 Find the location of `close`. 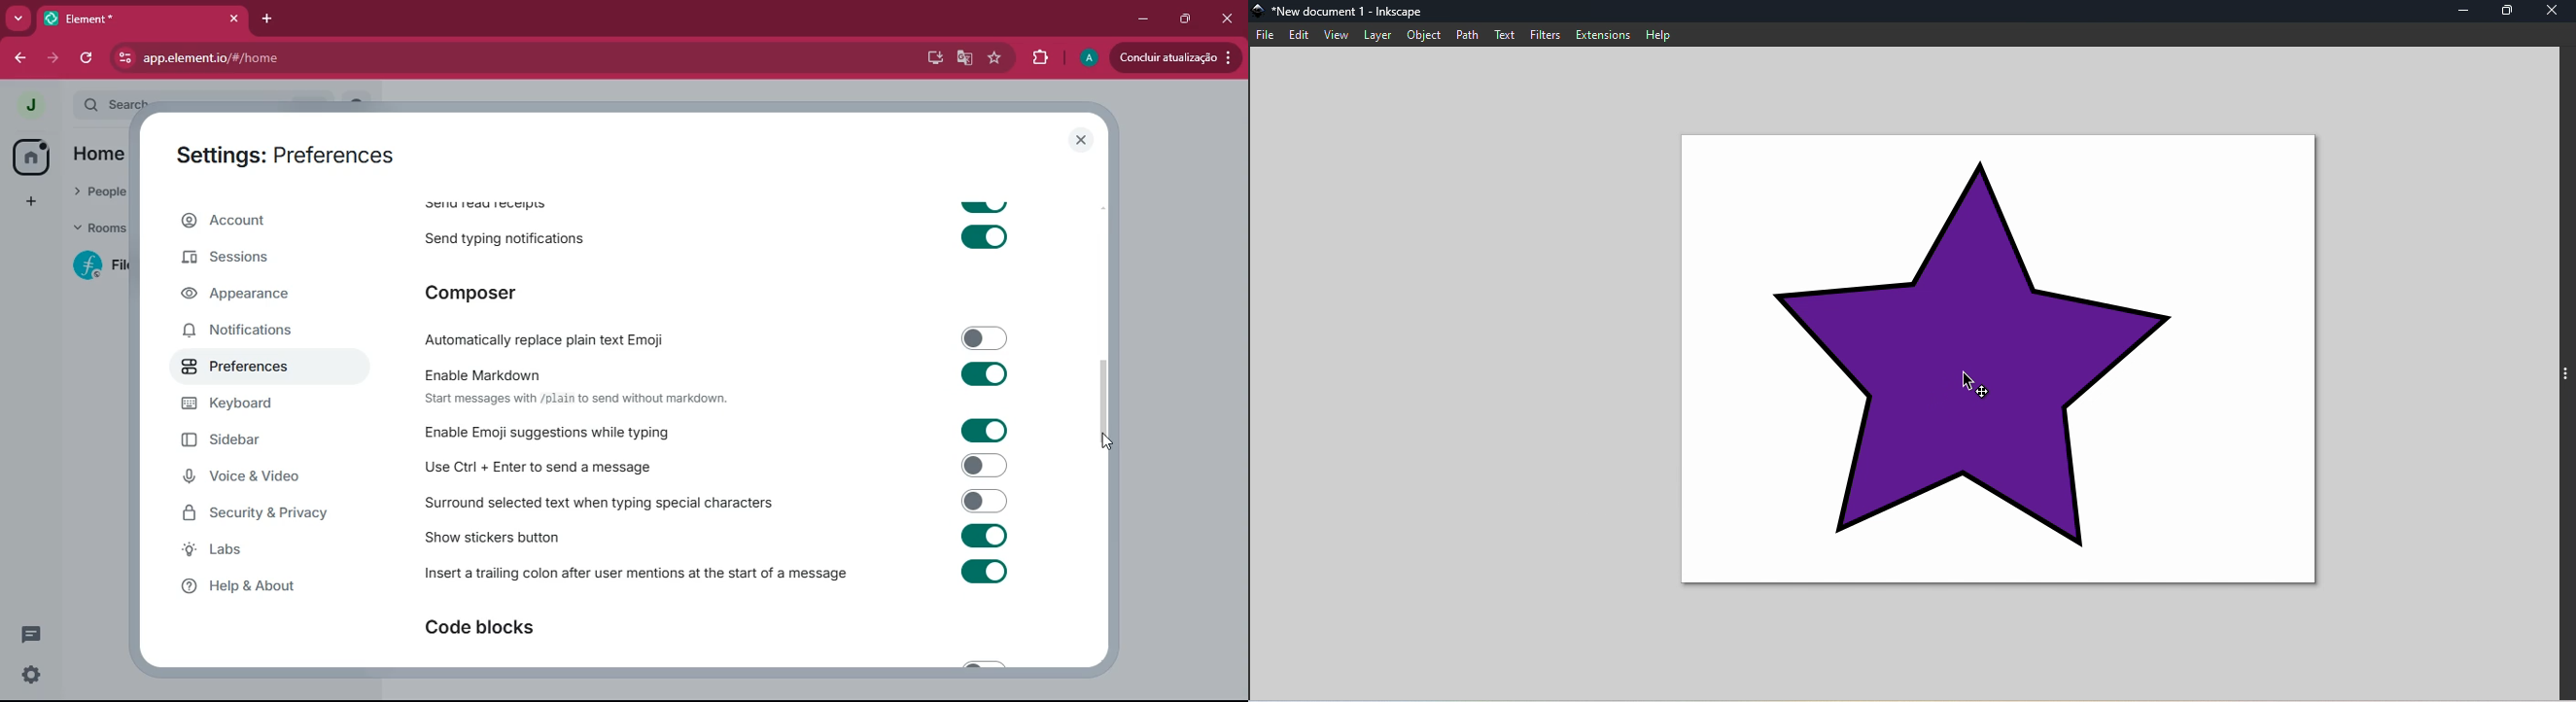

close is located at coordinates (2551, 10).